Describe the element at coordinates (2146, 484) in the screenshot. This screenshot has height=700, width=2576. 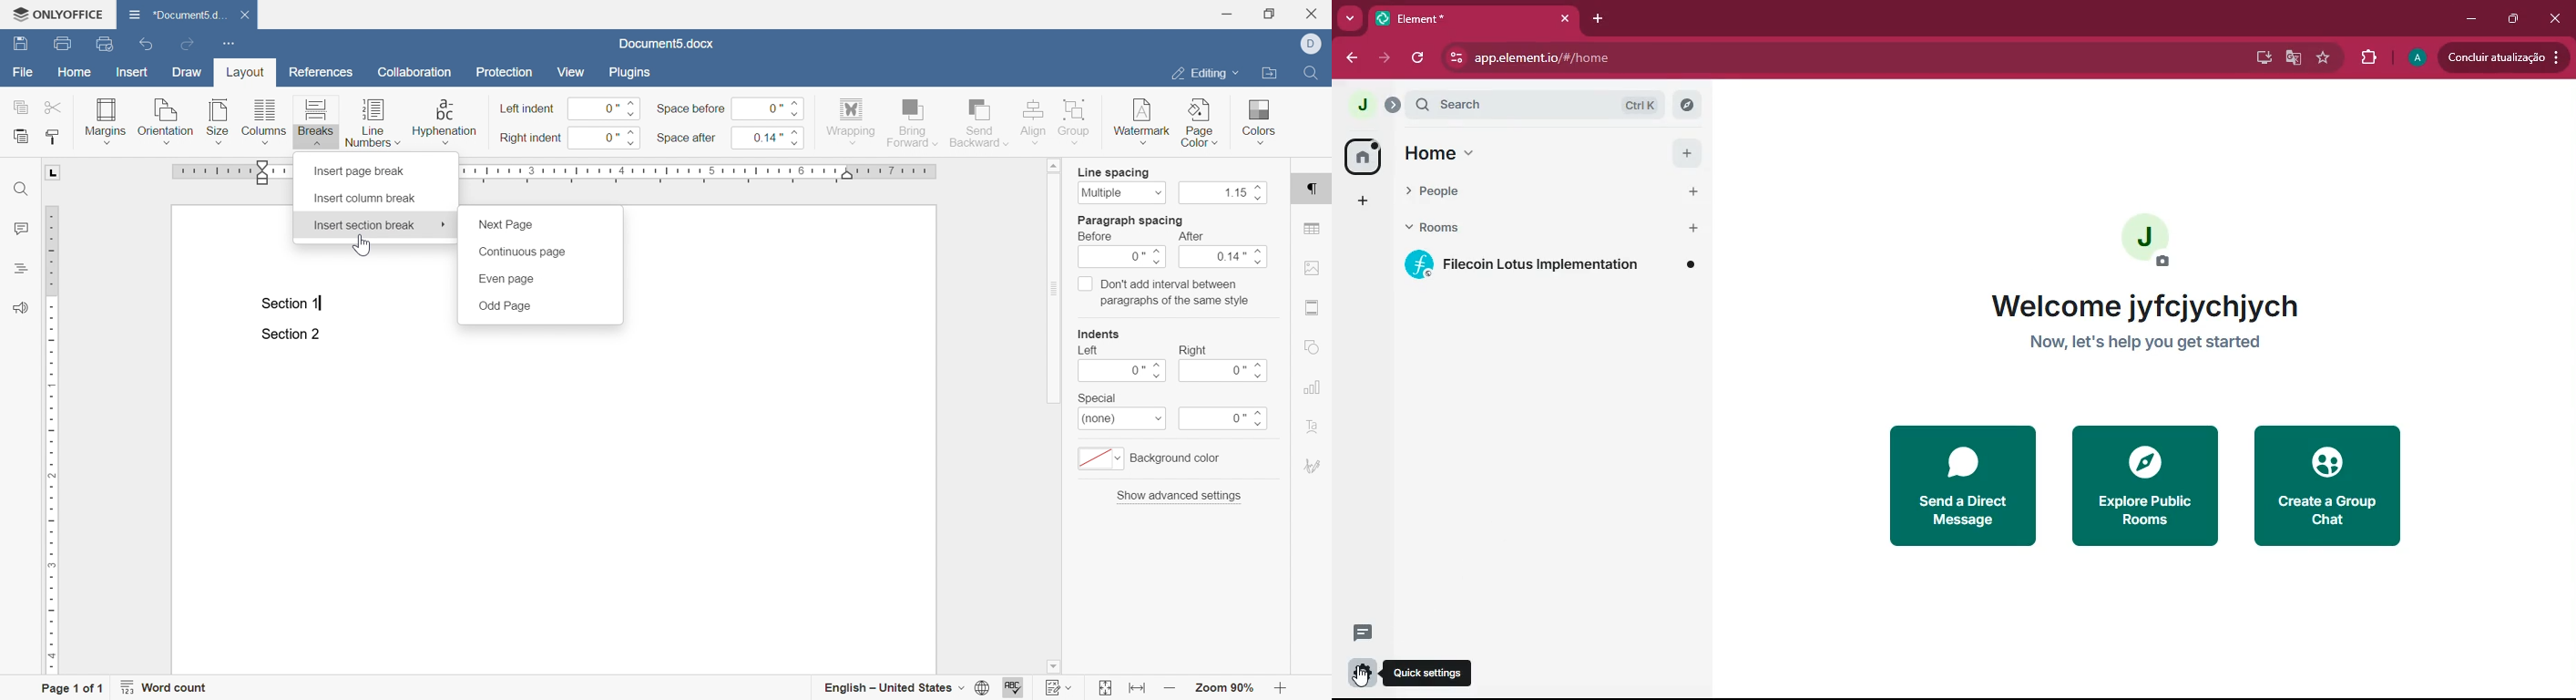
I see `explore public rooms` at that location.